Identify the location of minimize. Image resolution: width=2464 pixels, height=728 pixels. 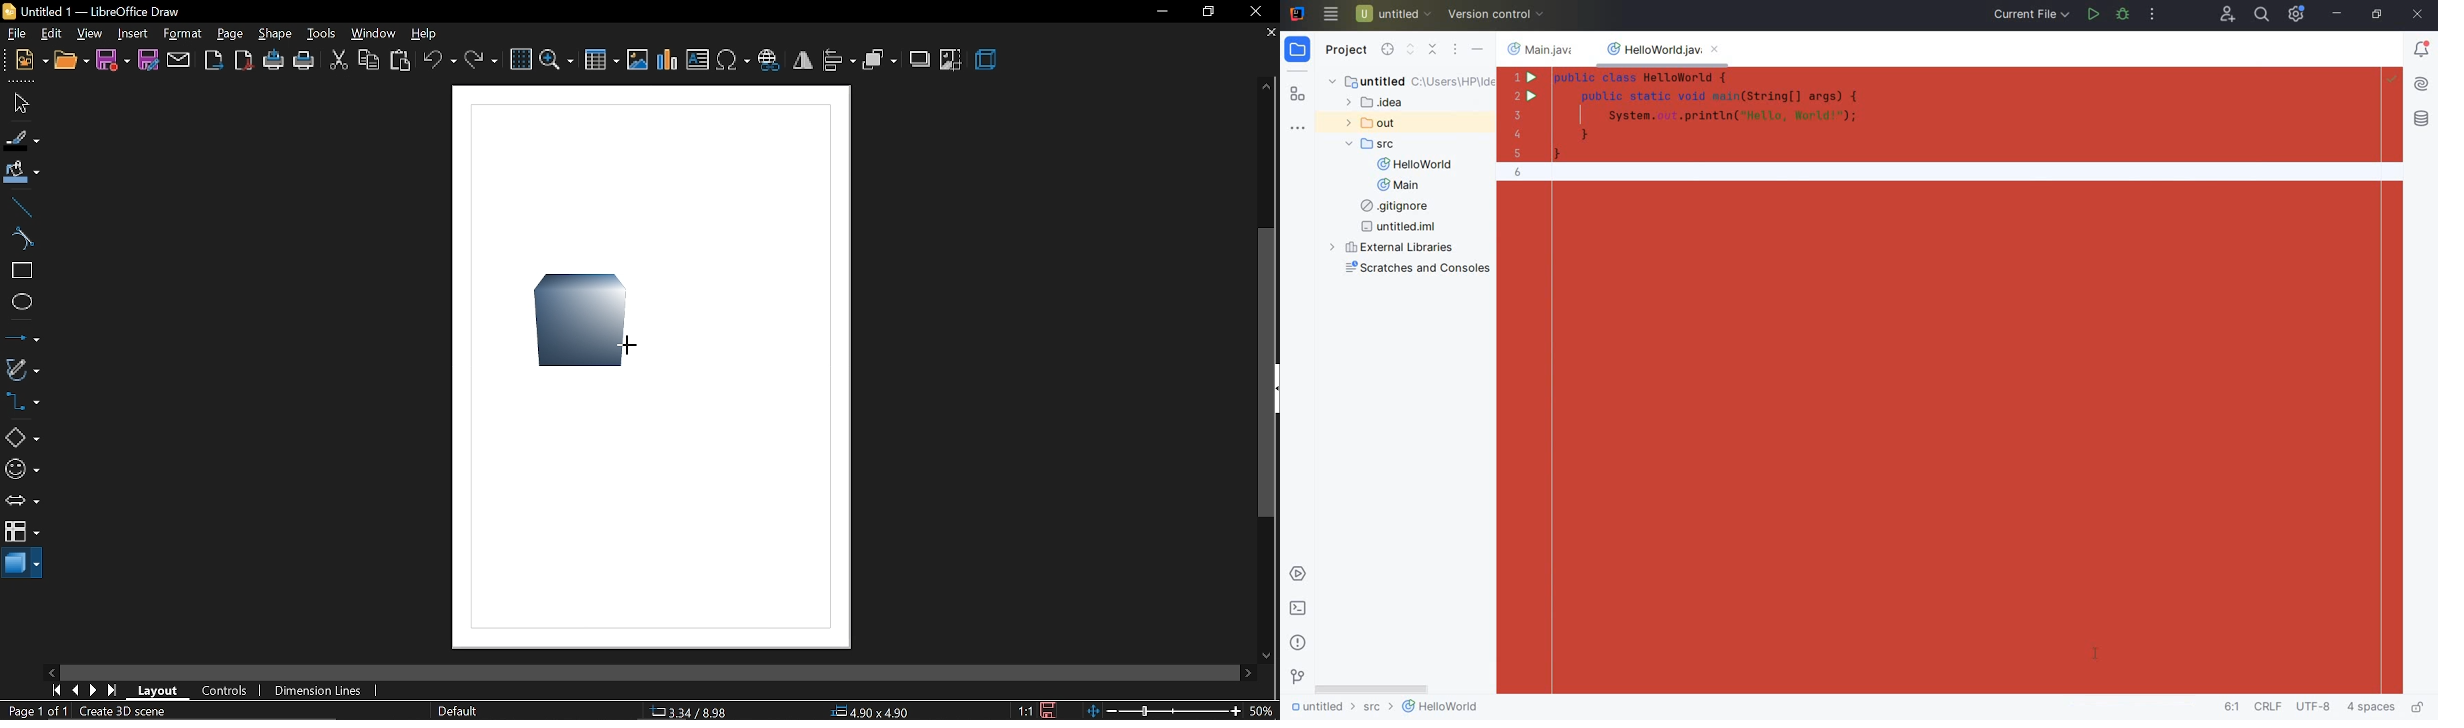
(1162, 13).